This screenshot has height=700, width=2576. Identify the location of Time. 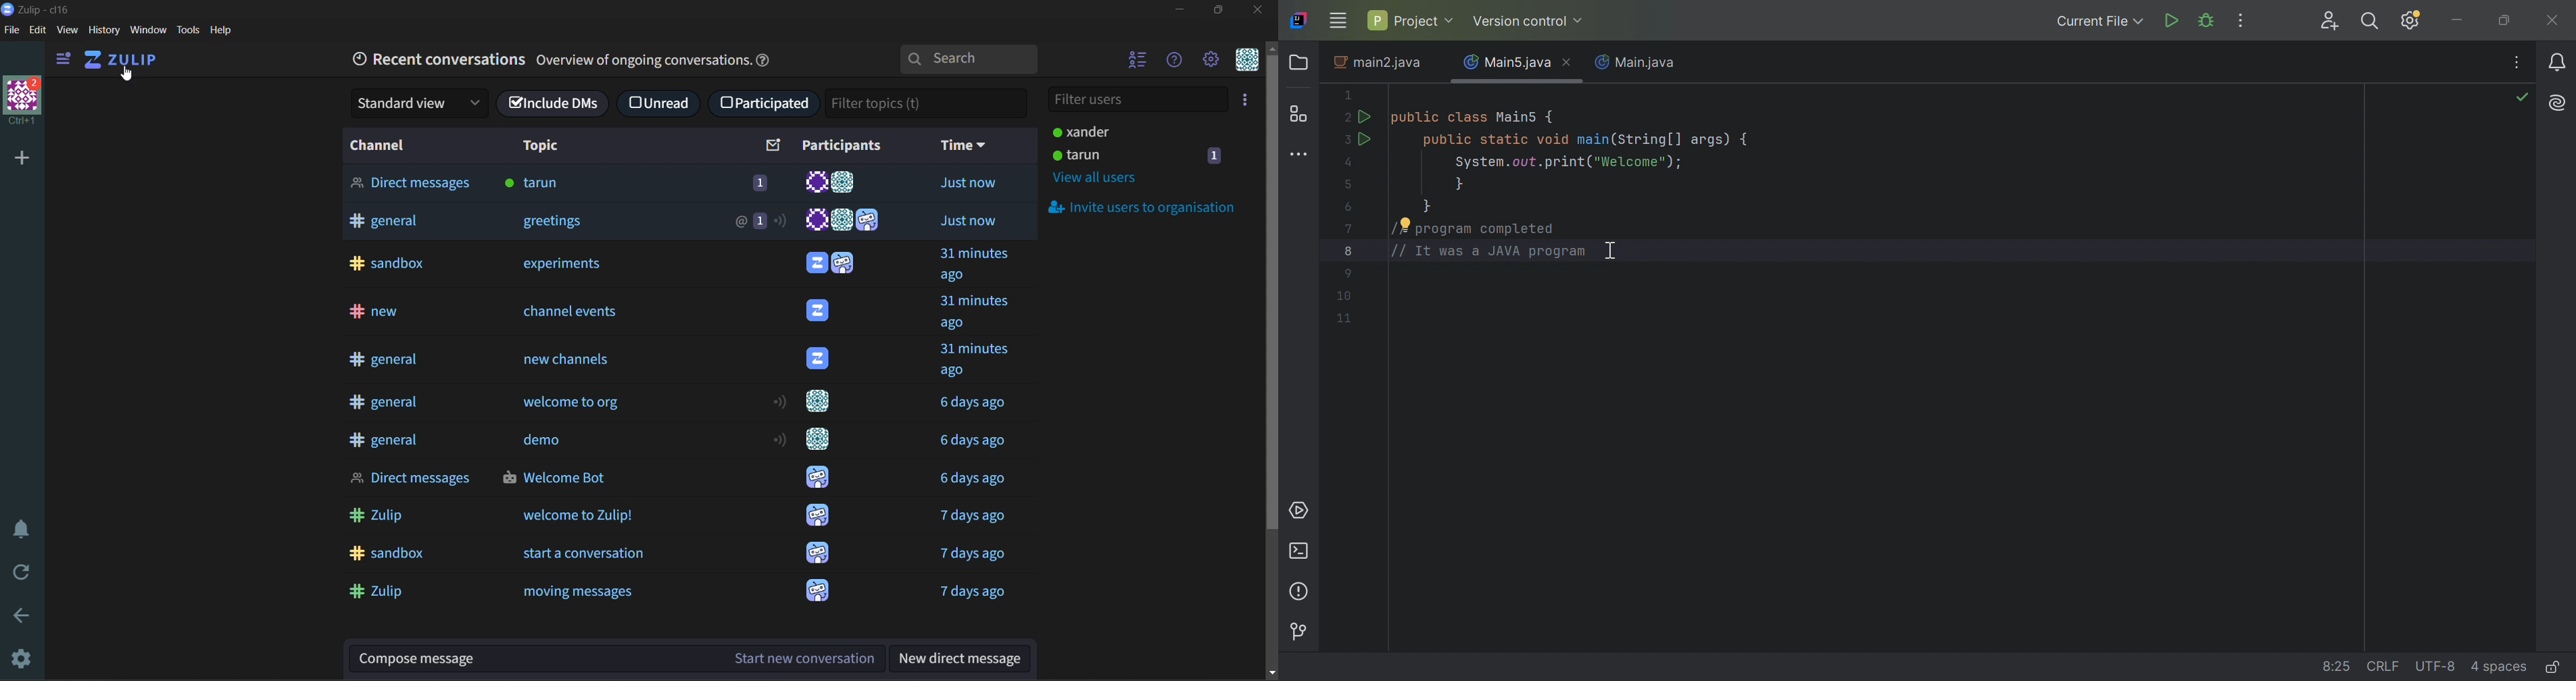
(968, 220).